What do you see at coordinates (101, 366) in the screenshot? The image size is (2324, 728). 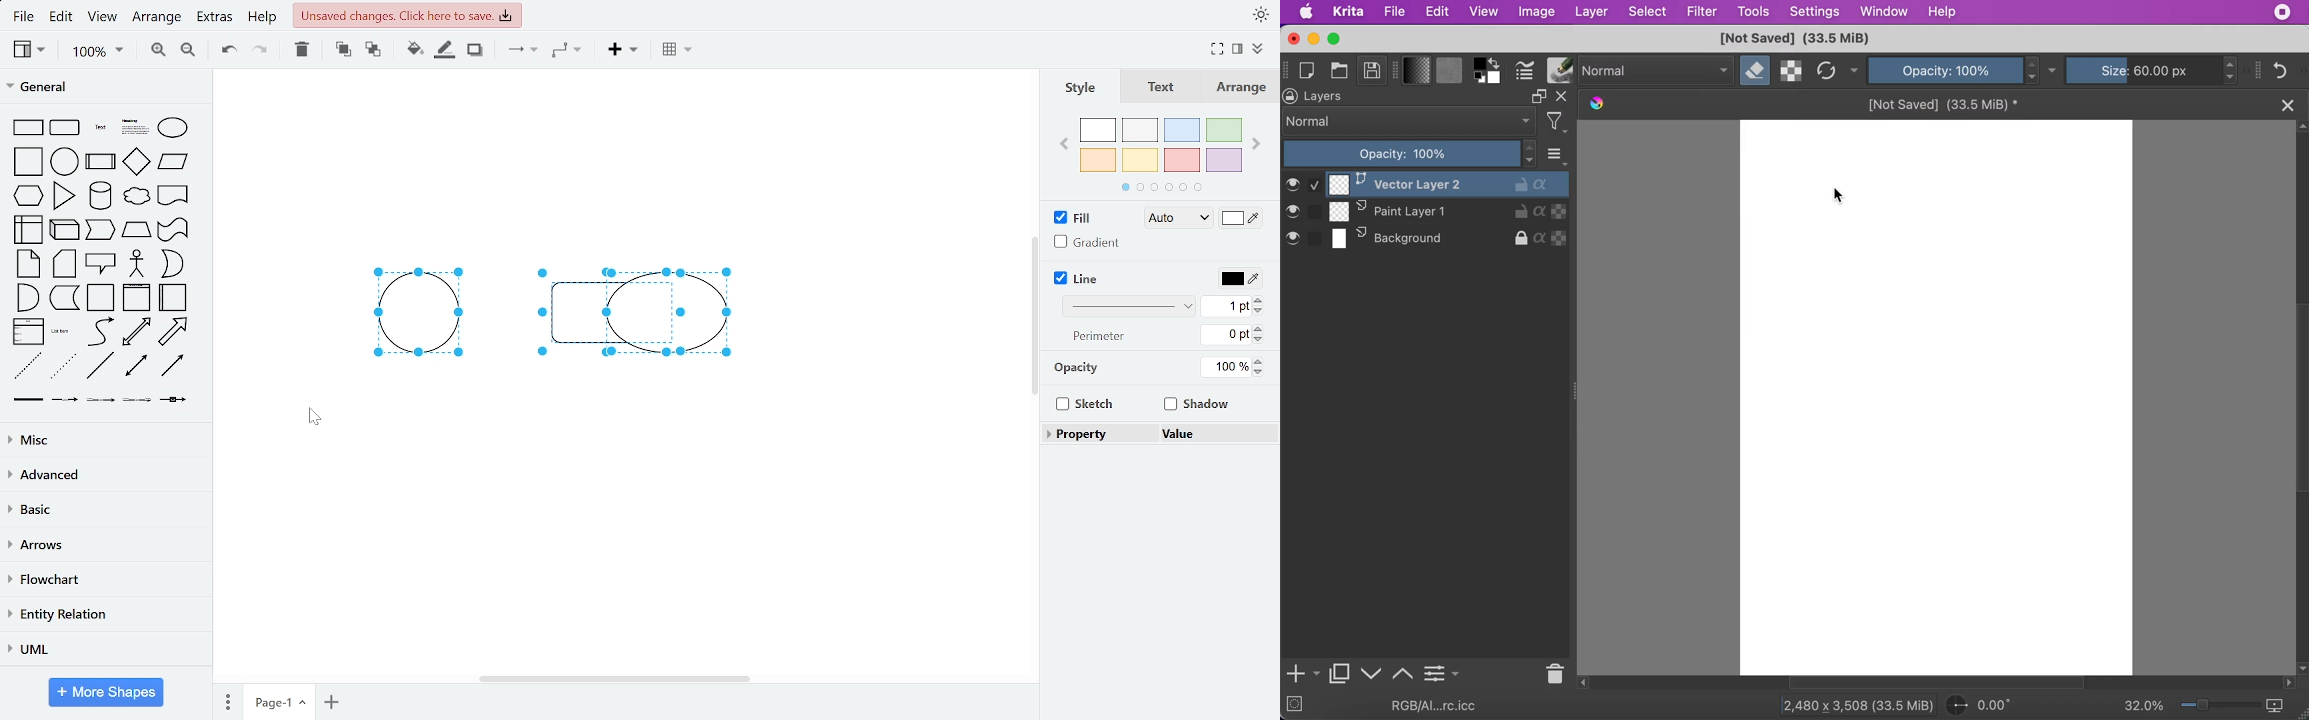 I see `line` at bounding box center [101, 366].